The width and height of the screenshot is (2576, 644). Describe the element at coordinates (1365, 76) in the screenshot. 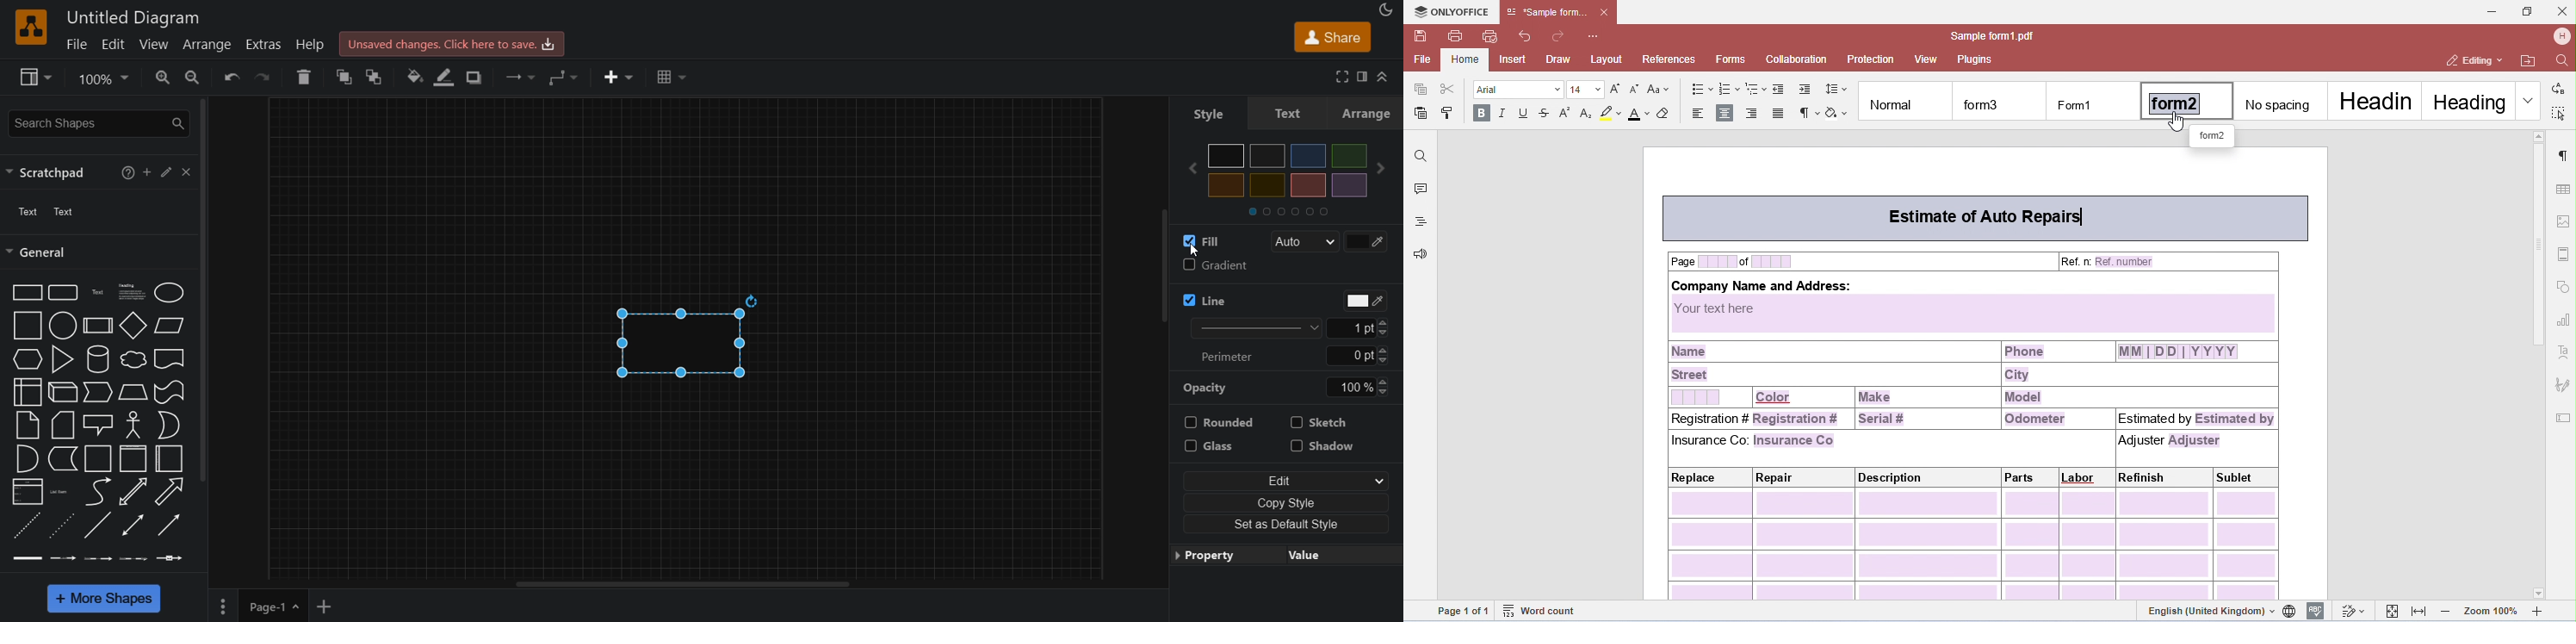

I see `format` at that location.